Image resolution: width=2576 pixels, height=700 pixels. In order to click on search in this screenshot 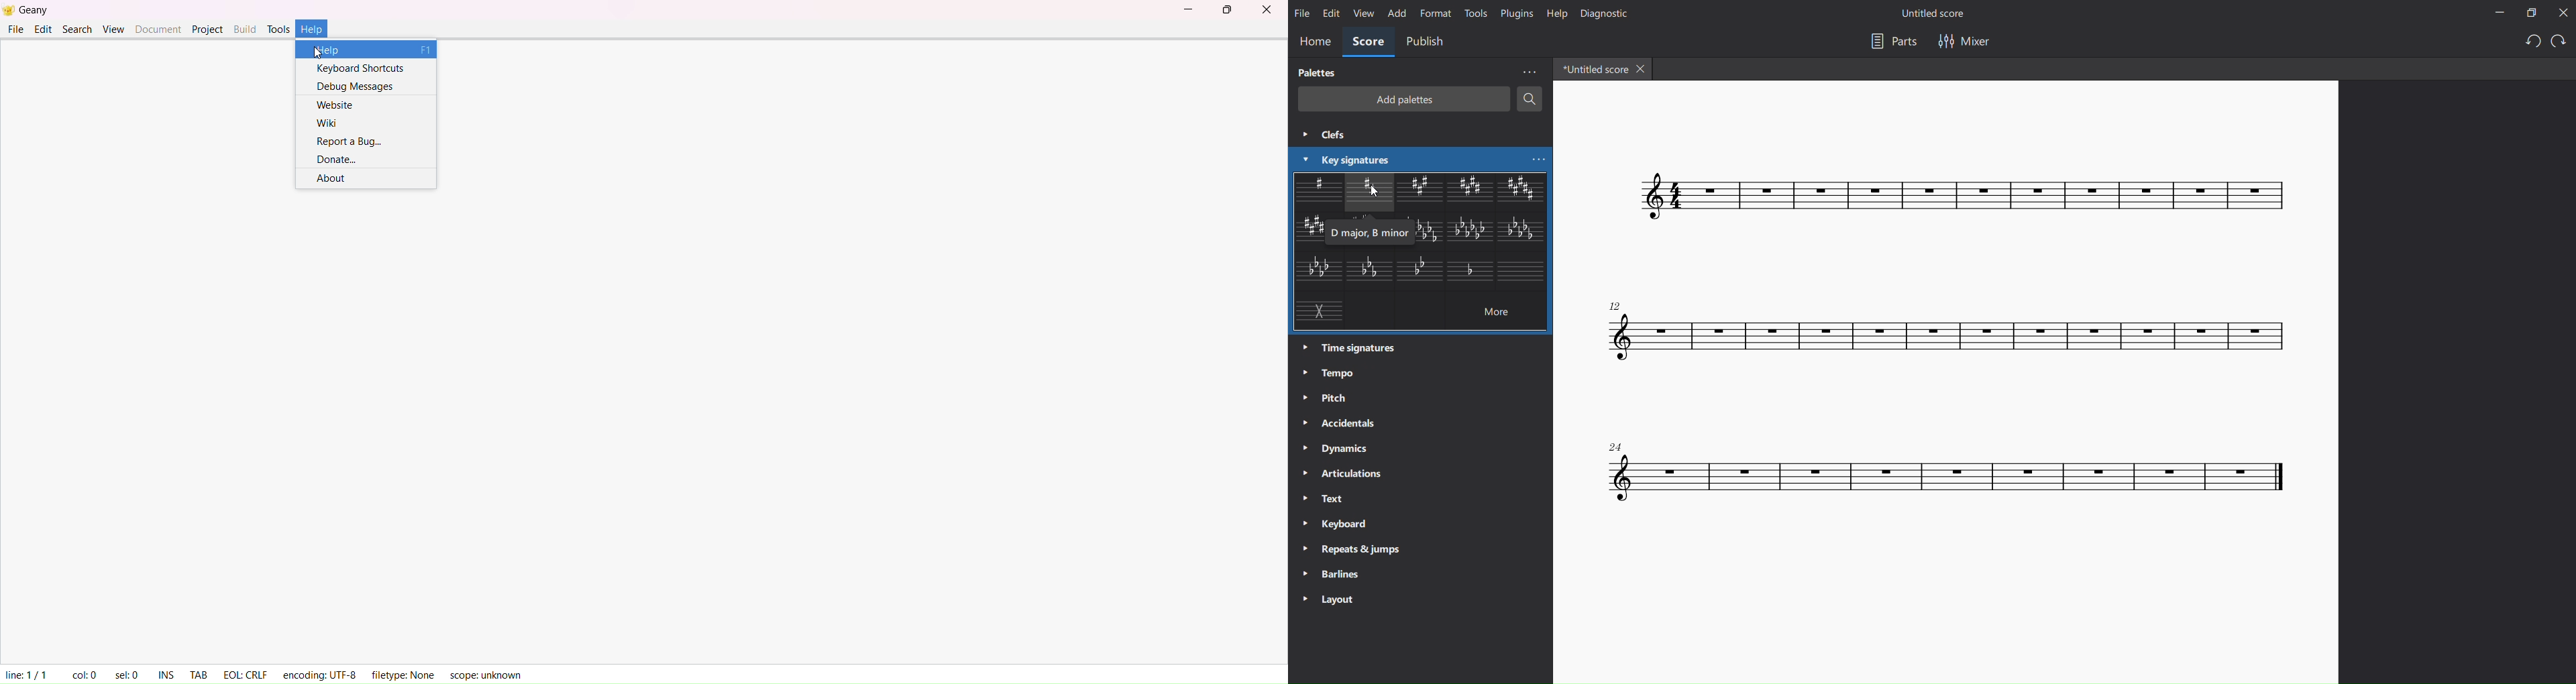, I will do `click(78, 28)`.